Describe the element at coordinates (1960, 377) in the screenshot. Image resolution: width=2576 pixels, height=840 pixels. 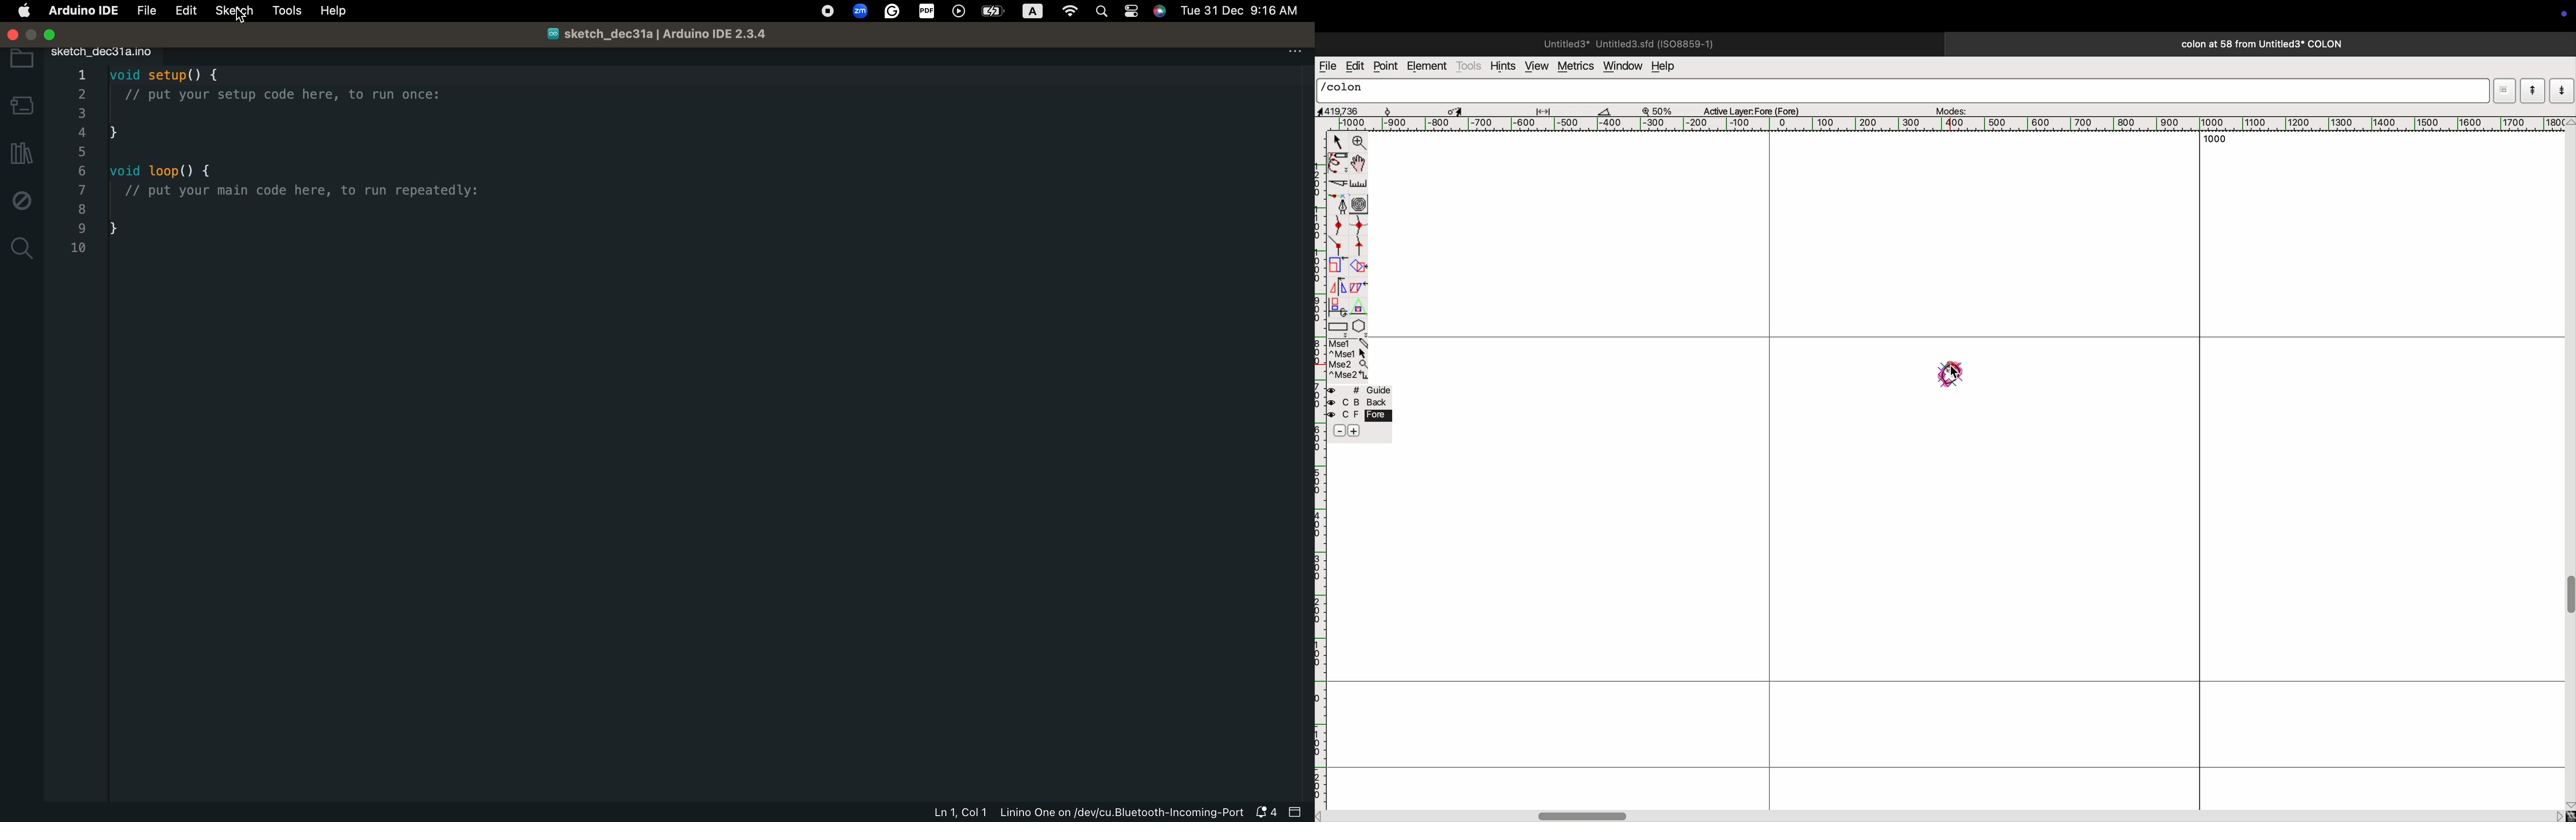
I see `cursor` at that location.